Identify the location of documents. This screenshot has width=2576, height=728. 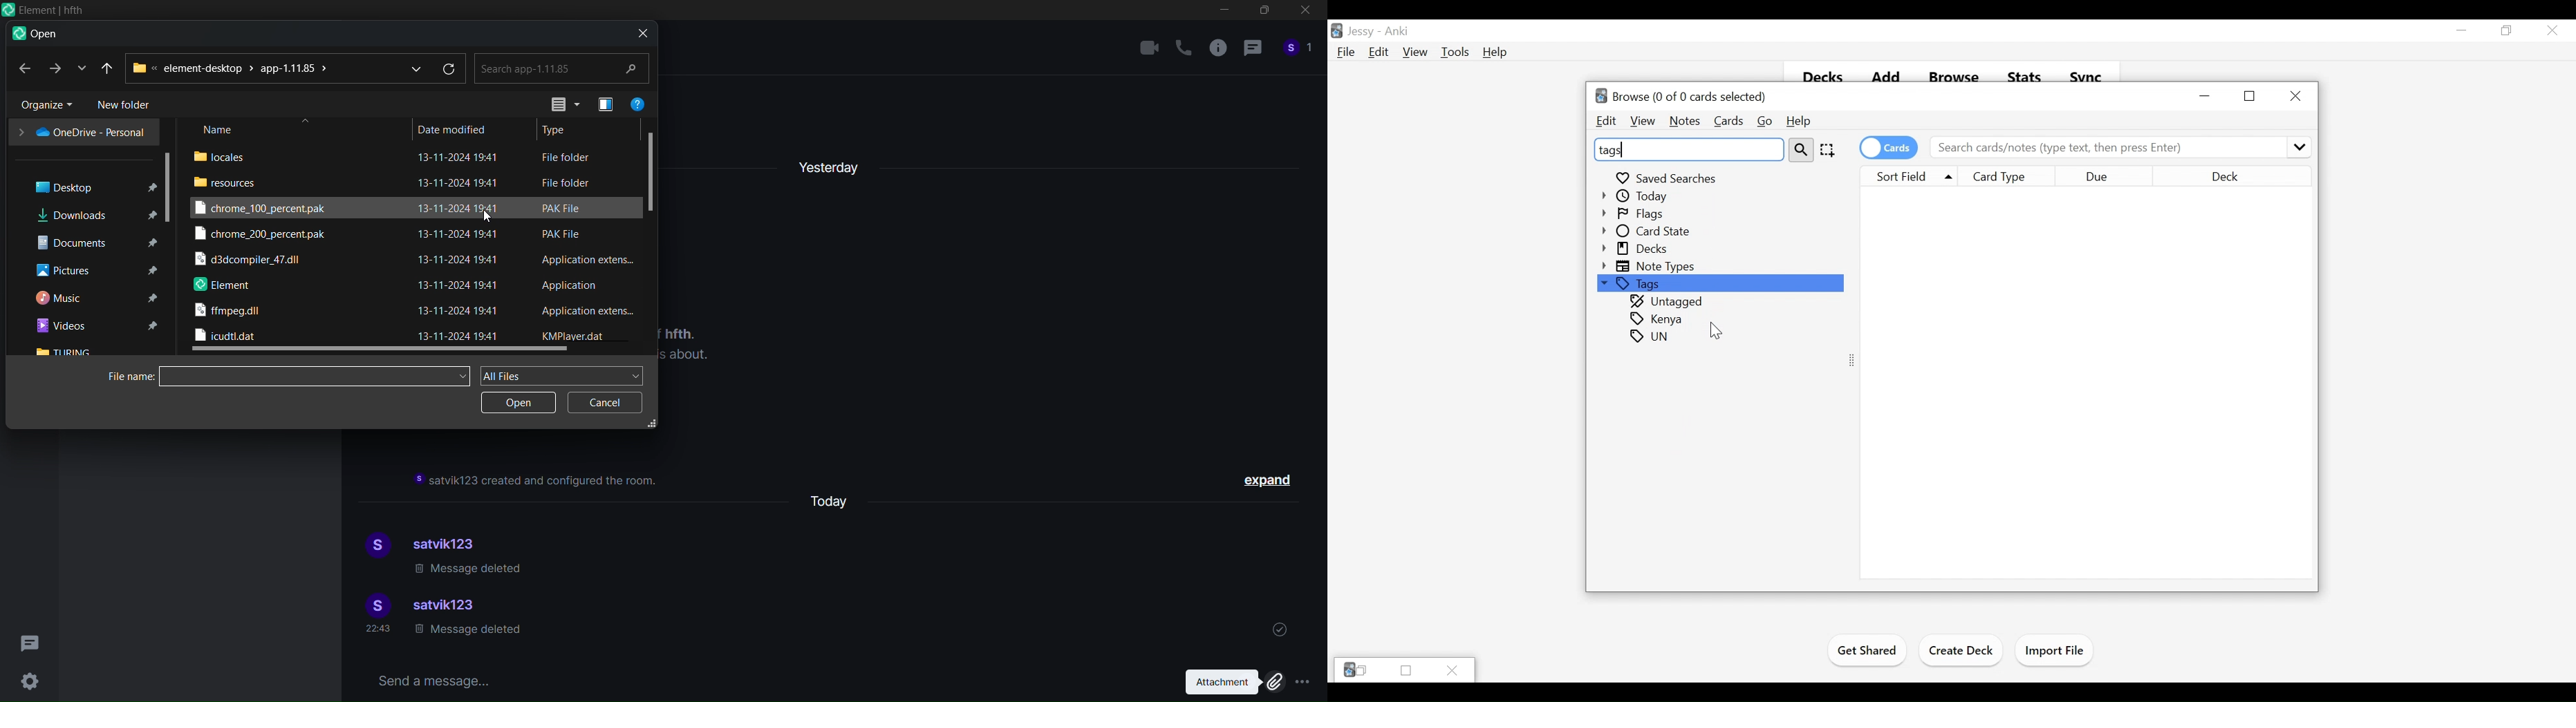
(92, 242).